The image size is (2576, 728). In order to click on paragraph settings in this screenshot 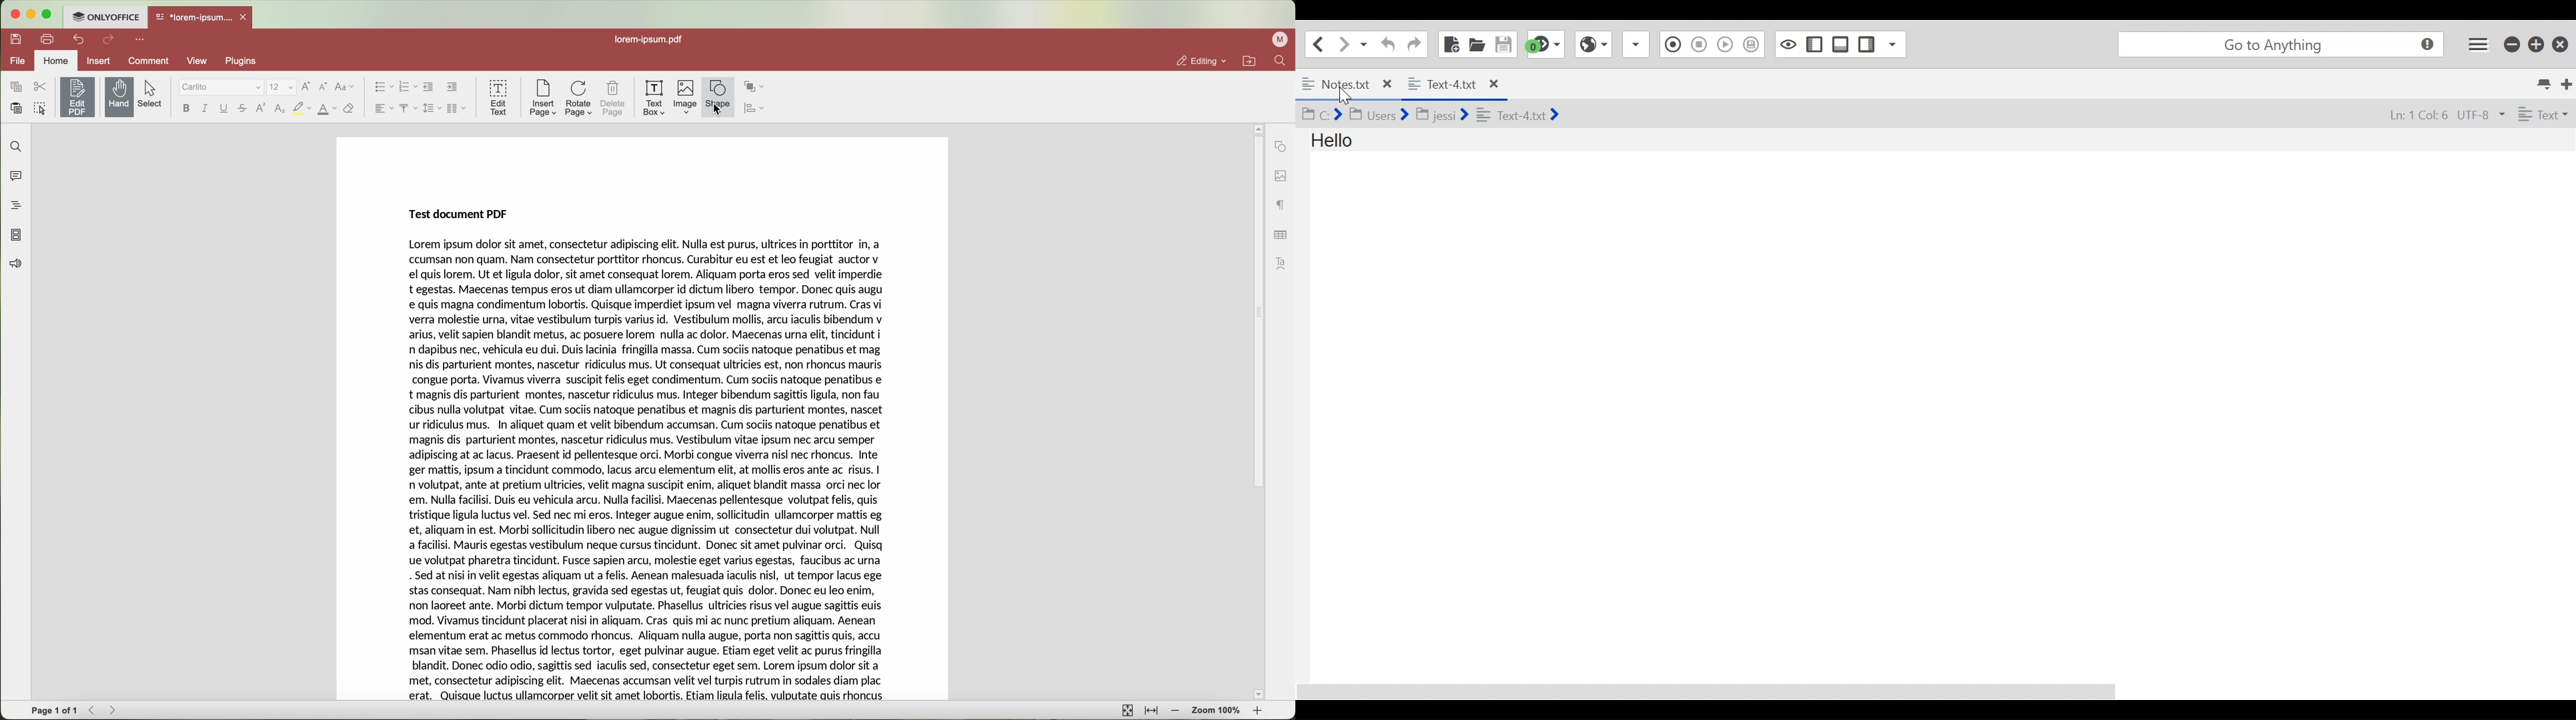, I will do `click(1278, 205)`.